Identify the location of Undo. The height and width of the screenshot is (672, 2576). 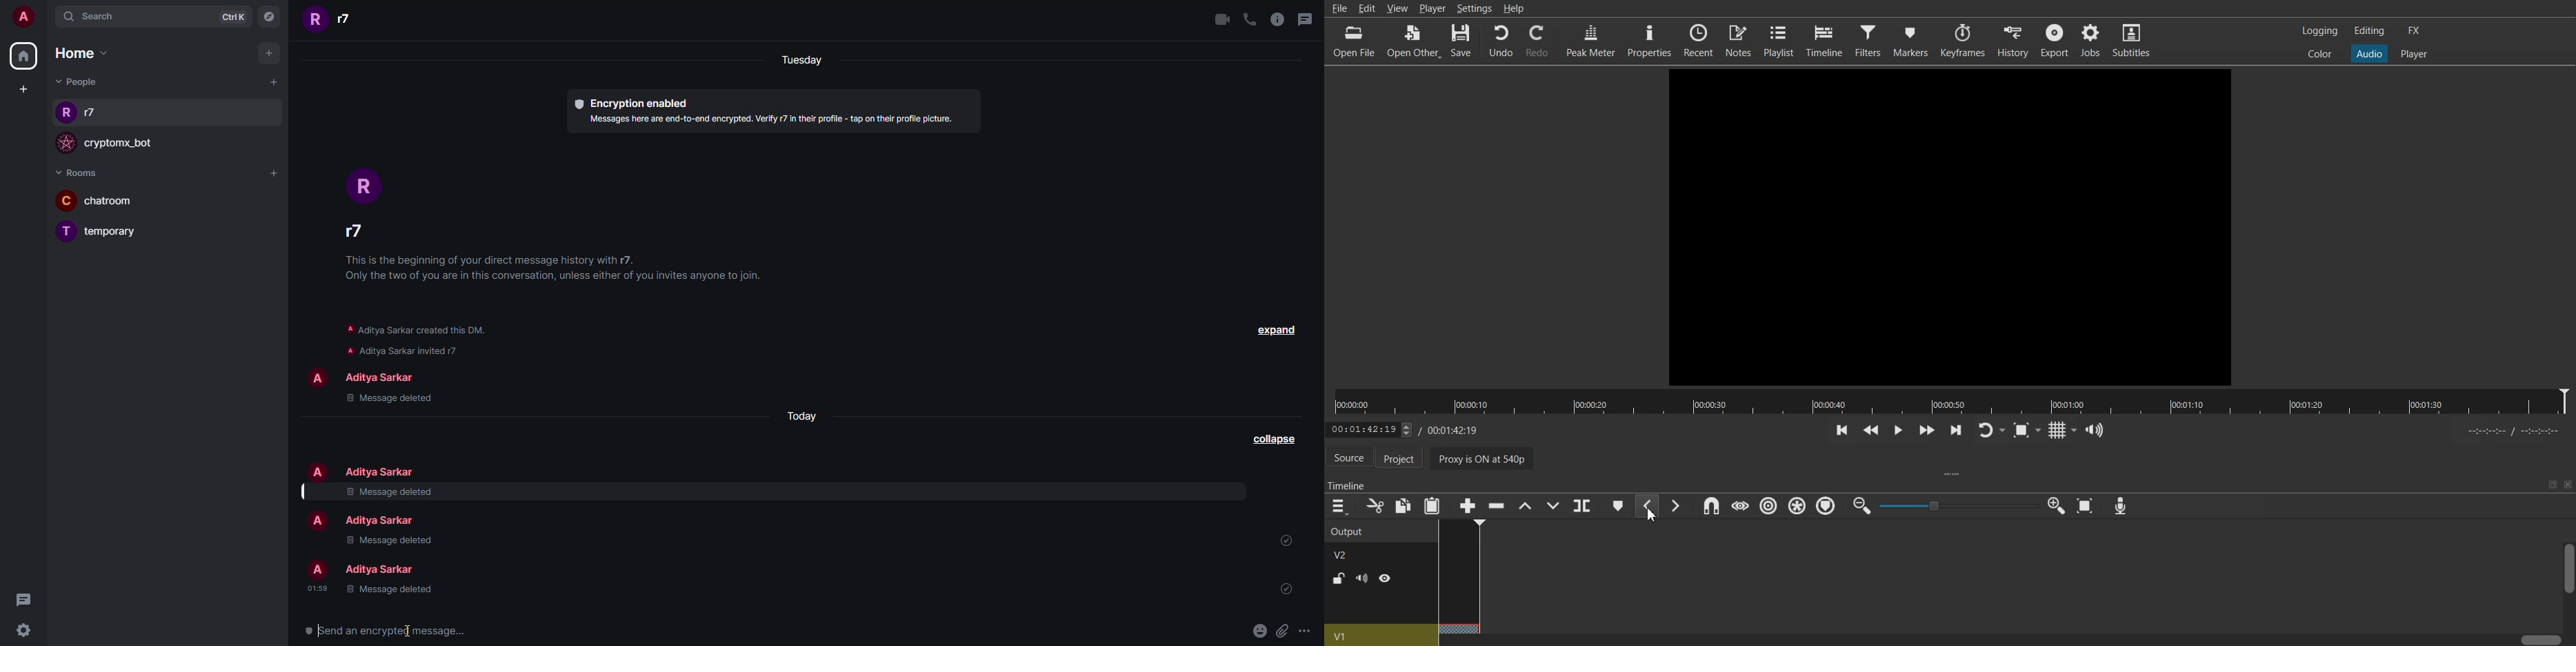
(1500, 41).